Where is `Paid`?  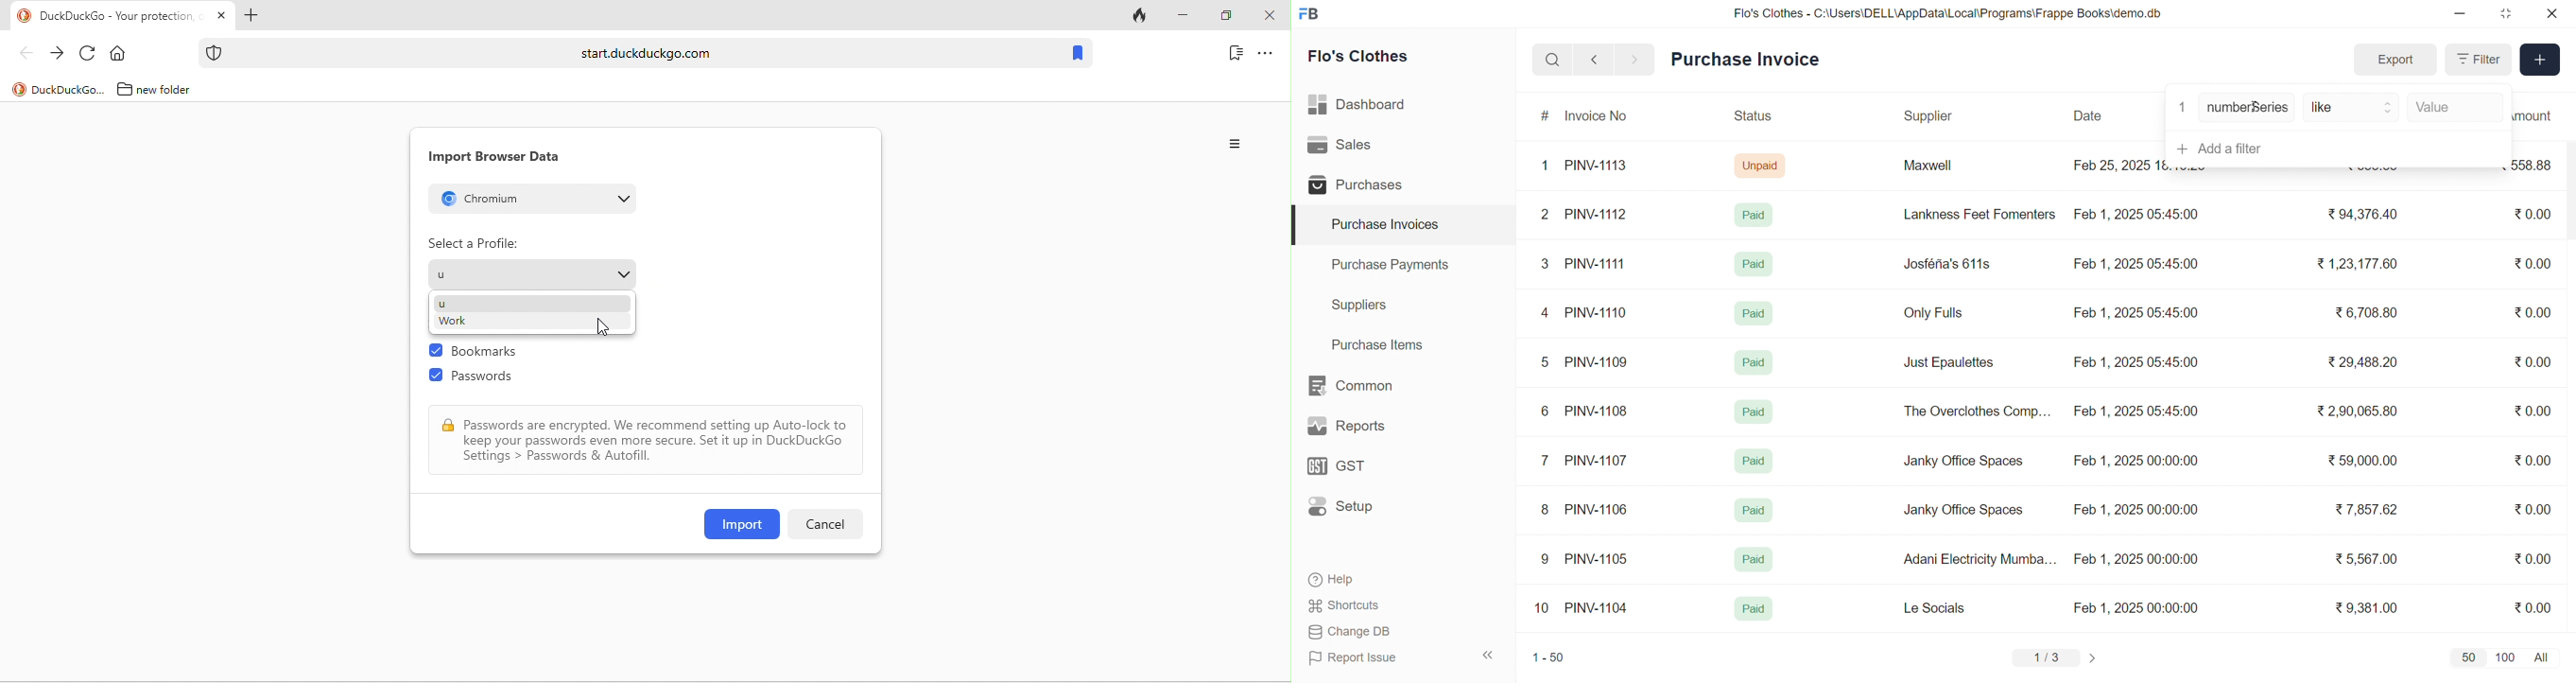
Paid is located at coordinates (1754, 264).